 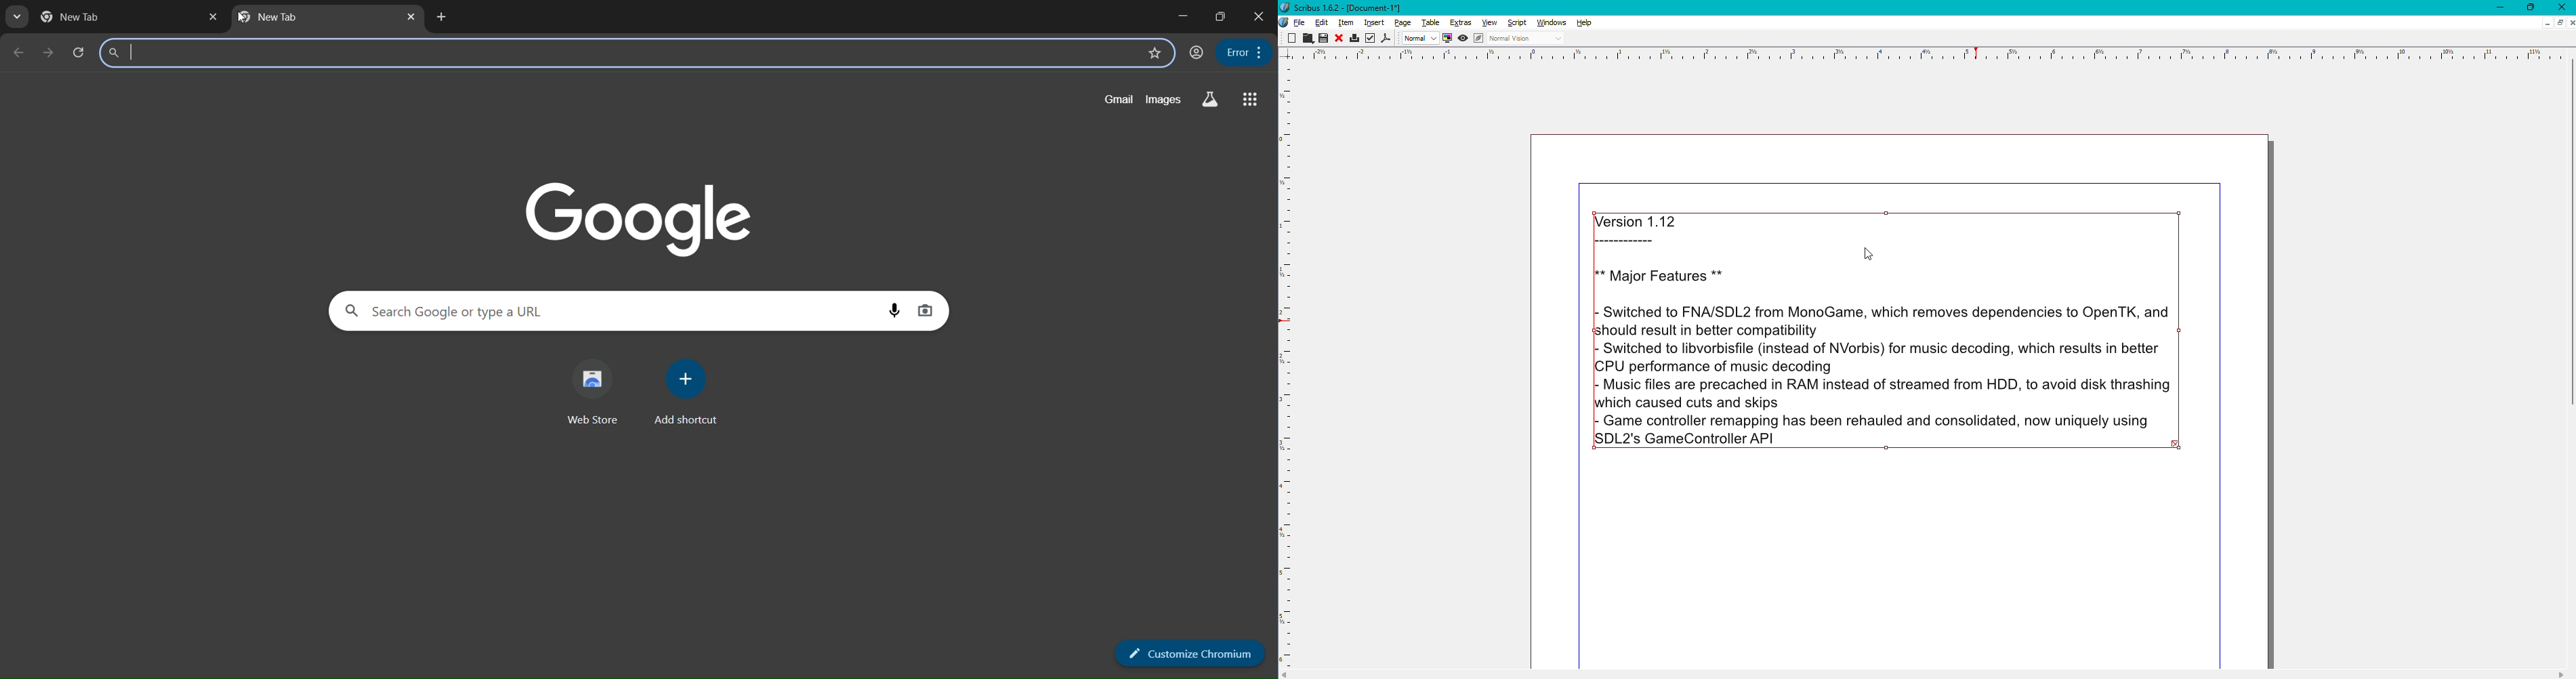 I want to click on Customize and control options, so click(x=1241, y=54).